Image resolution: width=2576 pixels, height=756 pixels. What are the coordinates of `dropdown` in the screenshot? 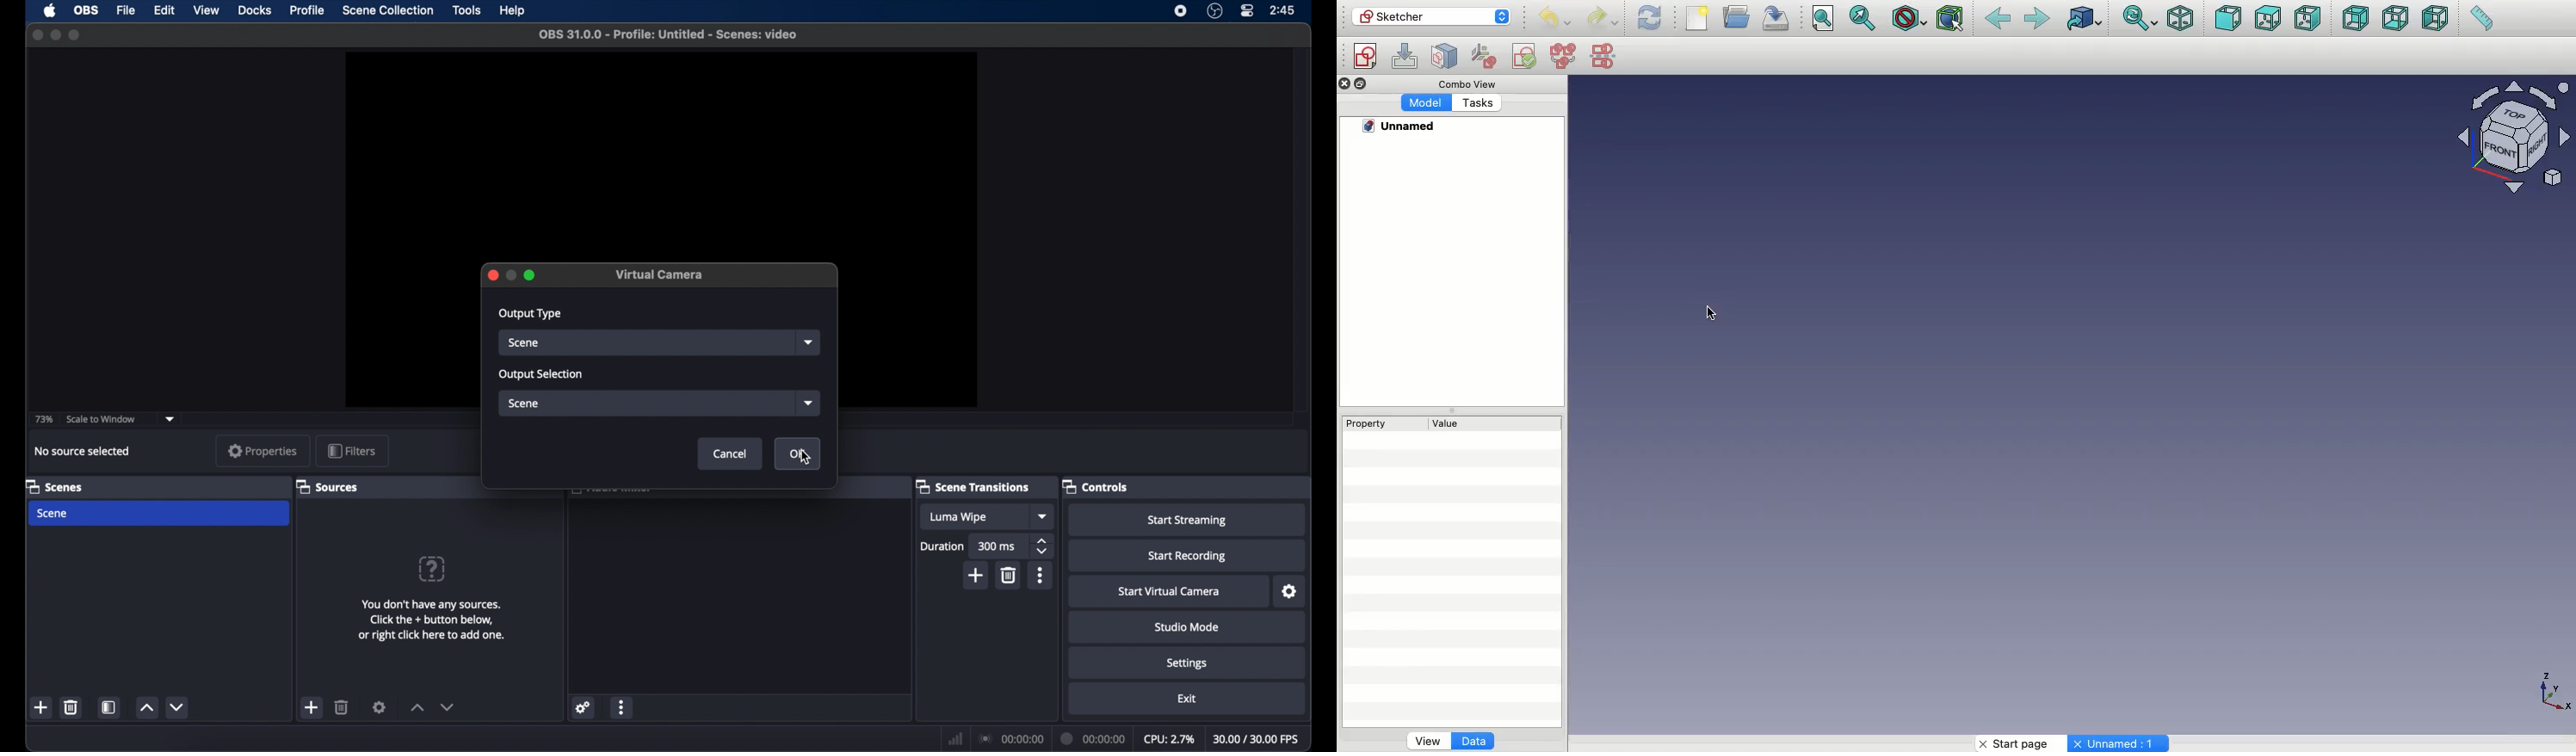 It's located at (808, 402).